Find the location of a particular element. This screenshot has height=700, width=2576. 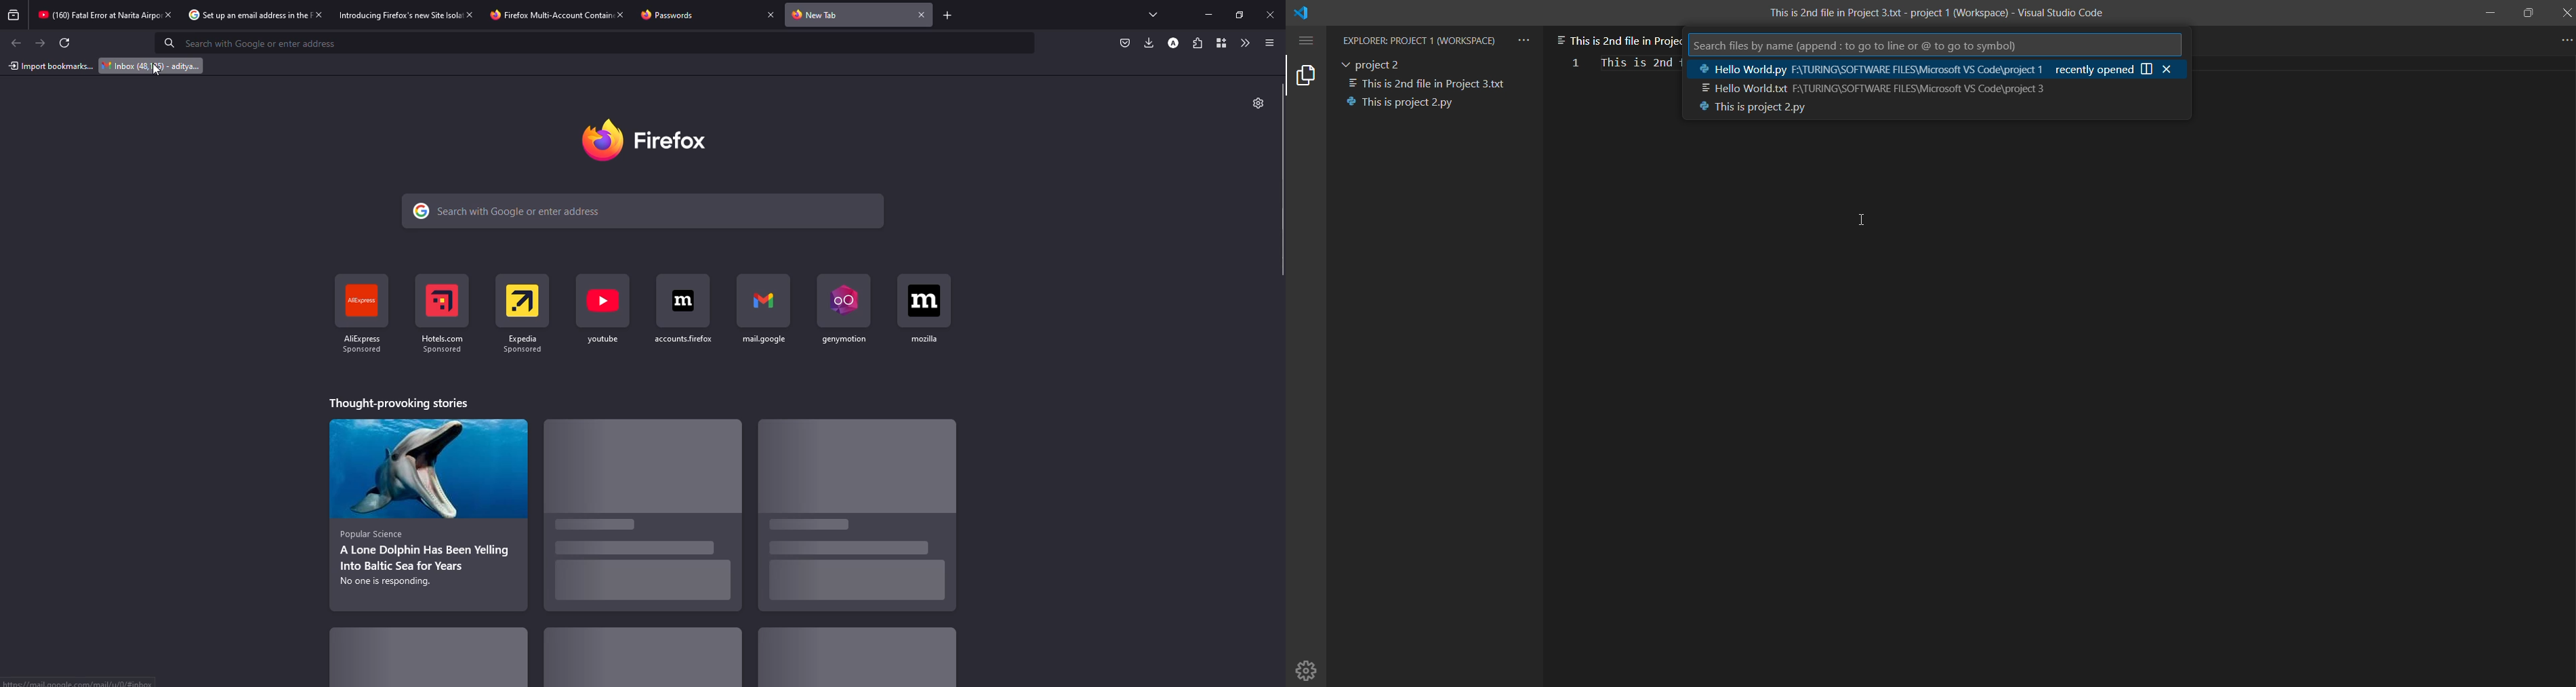

inbox is located at coordinates (149, 66).